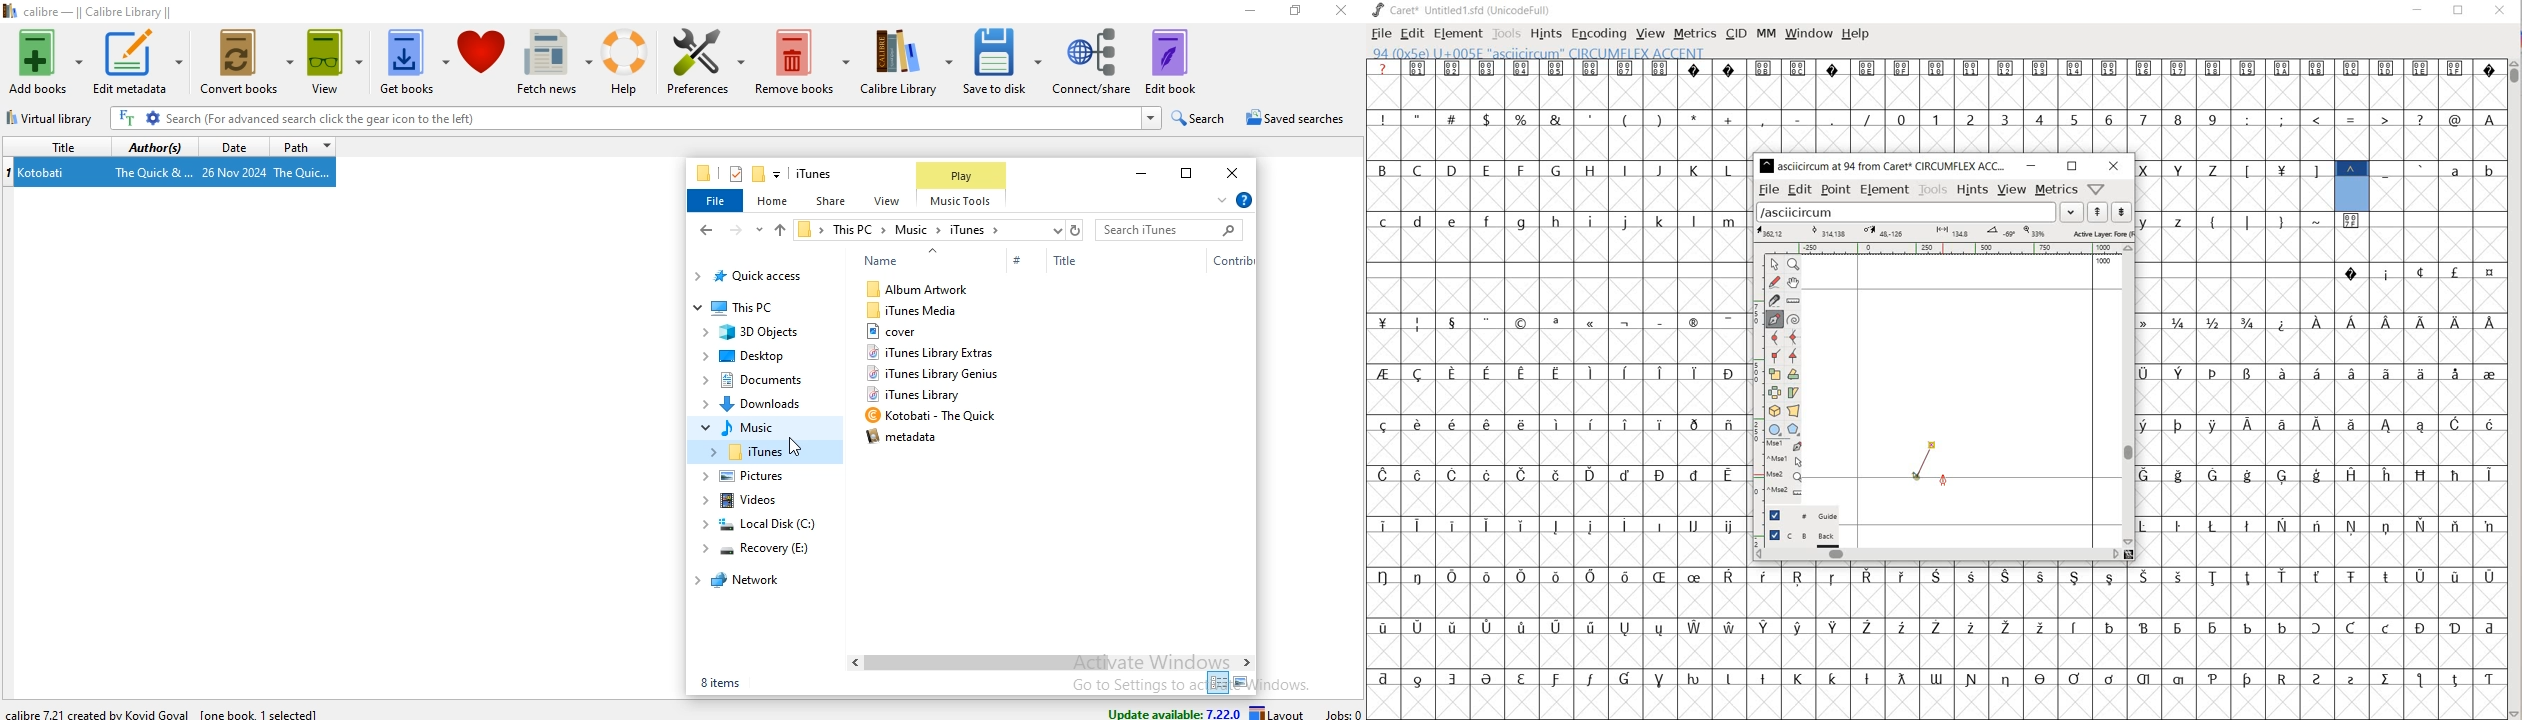 The height and width of the screenshot is (728, 2548). Describe the element at coordinates (774, 199) in the screenshot. I see `home` at that location.